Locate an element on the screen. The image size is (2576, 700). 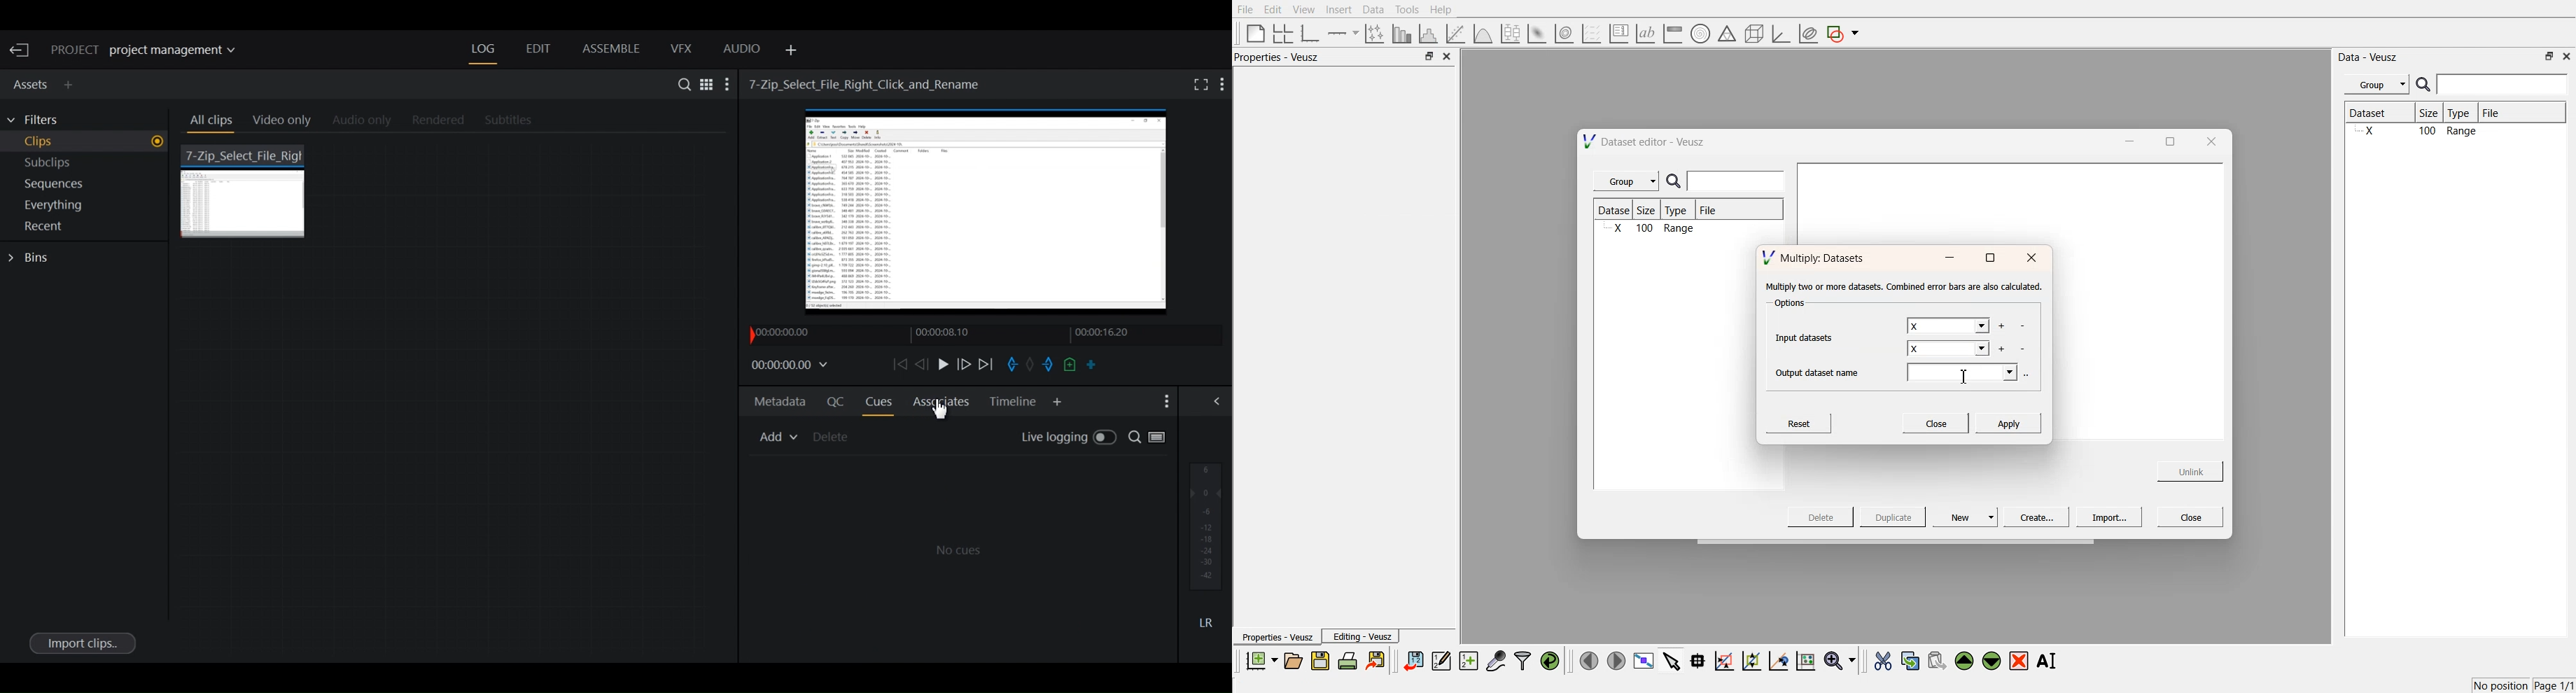
3d shapes is located at coordinates (1751, 34).